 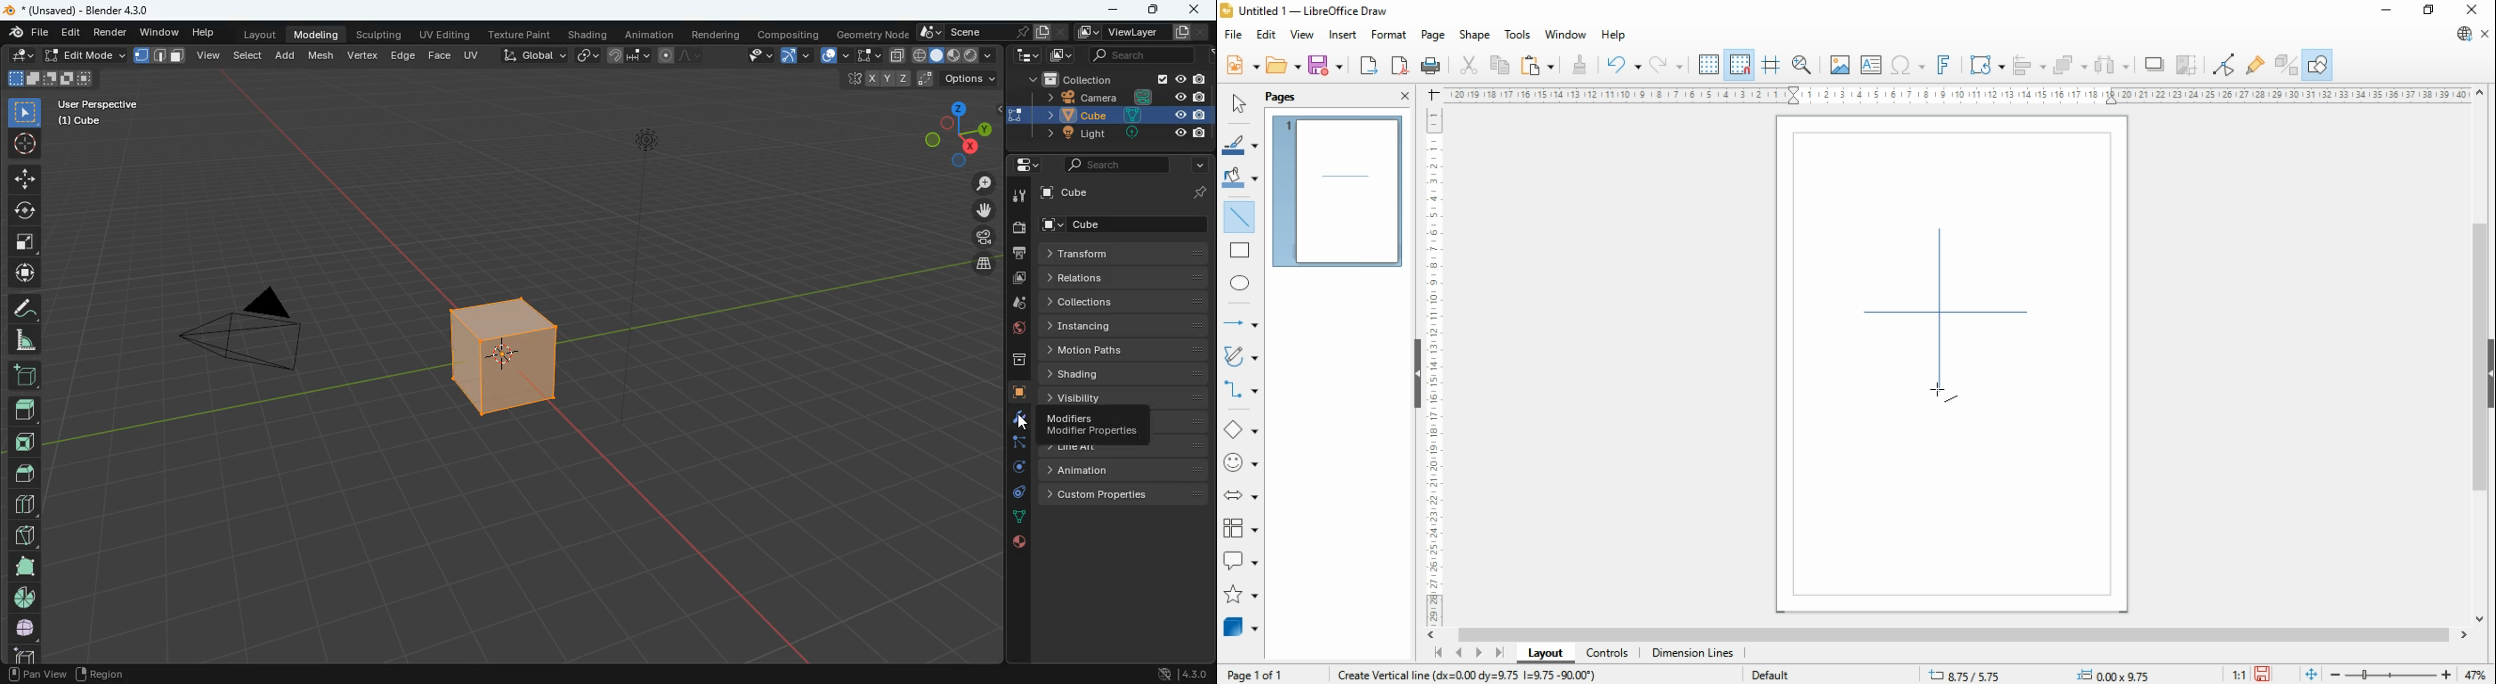 I want to click on transformations, so click(x=1986, y=64).